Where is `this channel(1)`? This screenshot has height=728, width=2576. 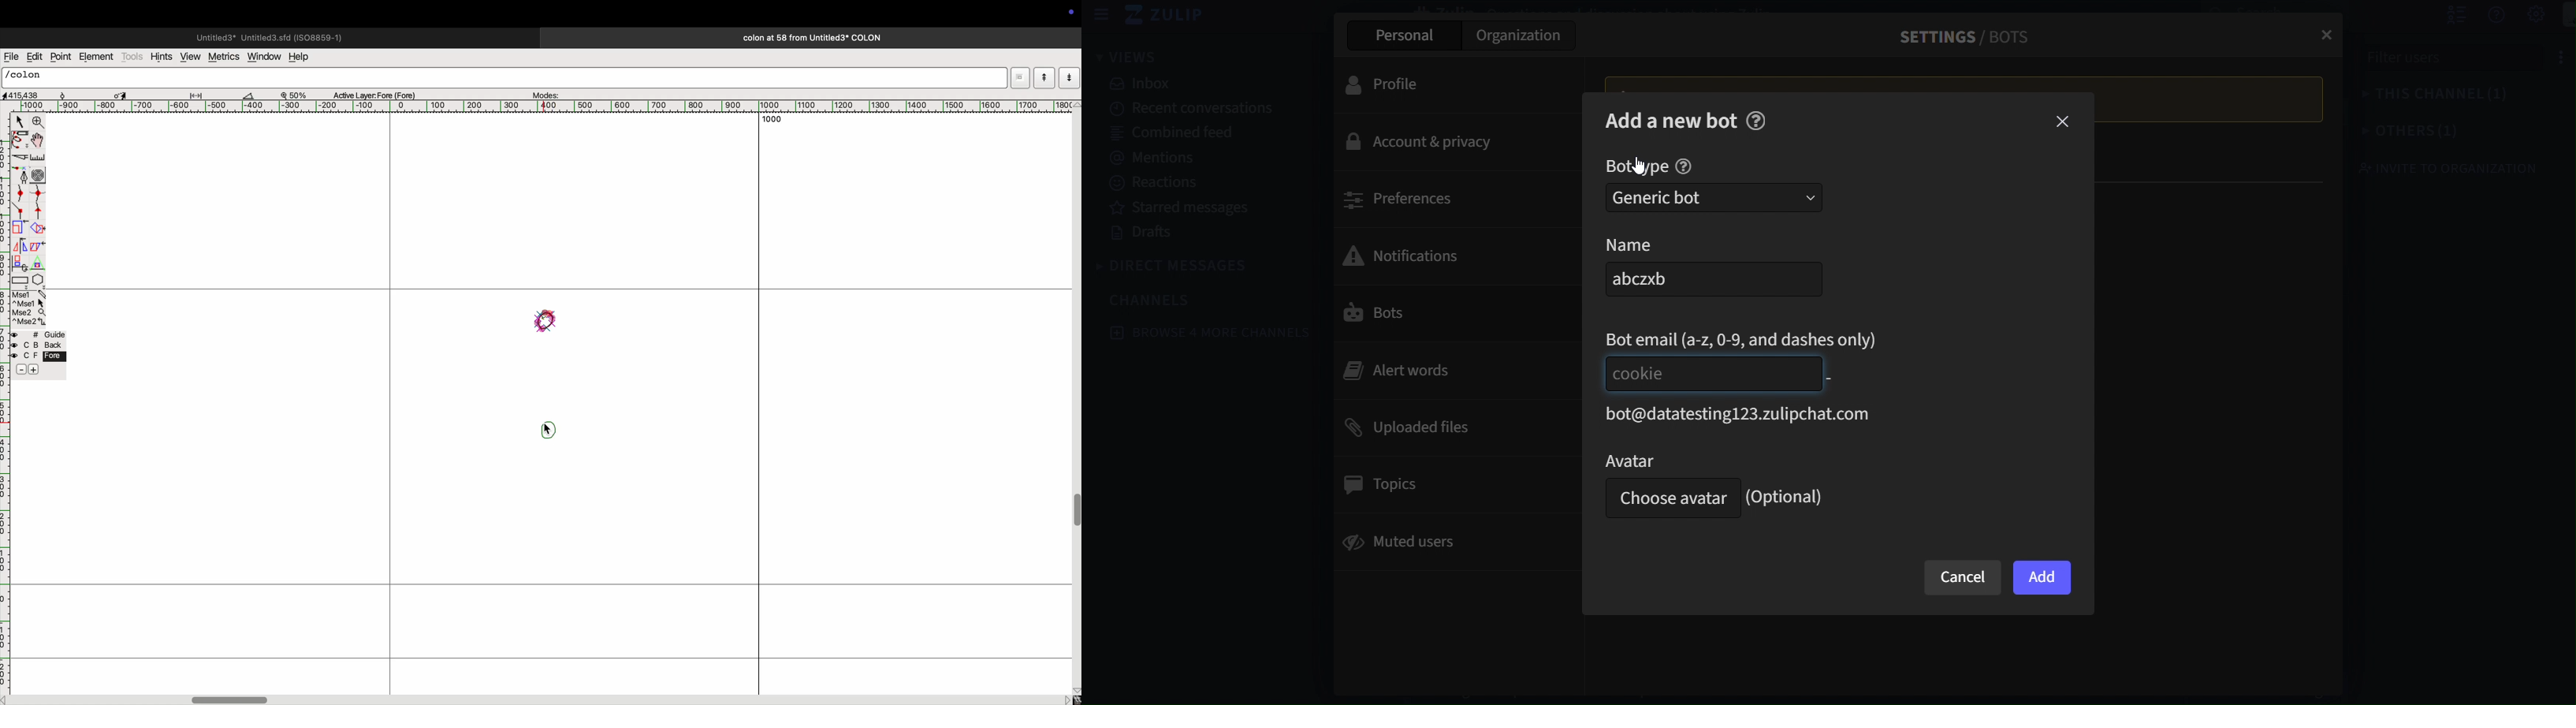 this channel(1) is located at coordinates (2446, 97).